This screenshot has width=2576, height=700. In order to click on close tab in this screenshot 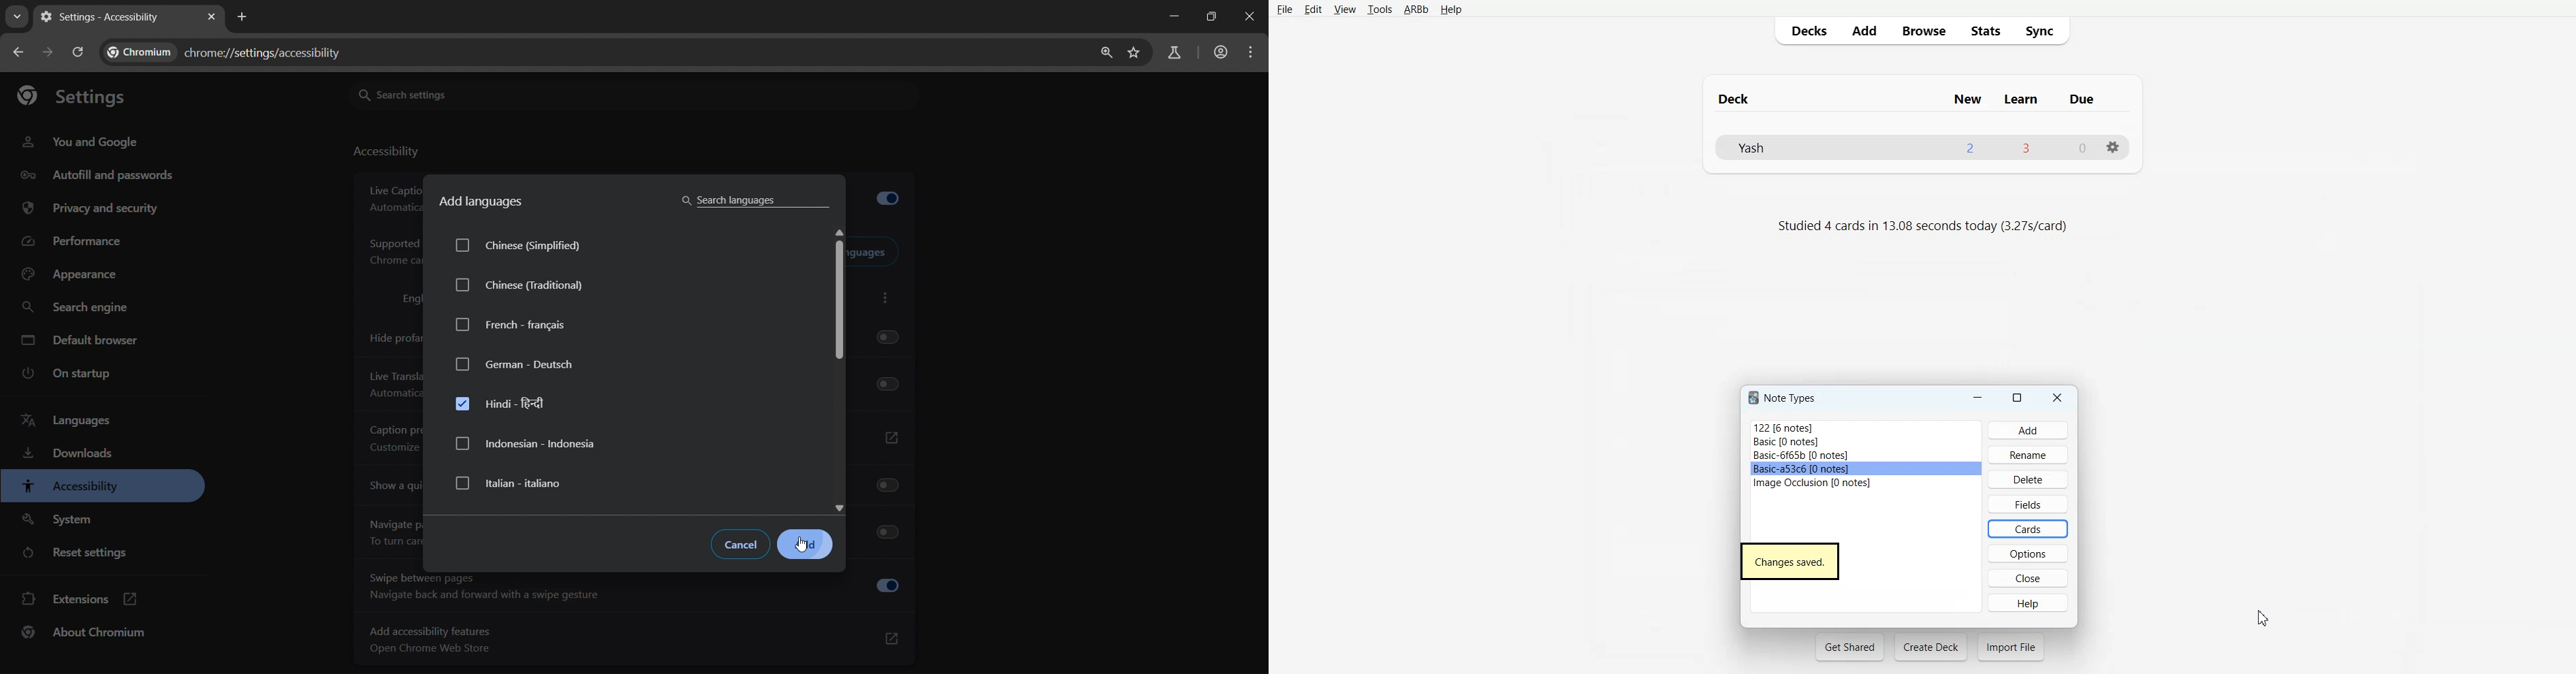, I will do `click(211, 18)`.